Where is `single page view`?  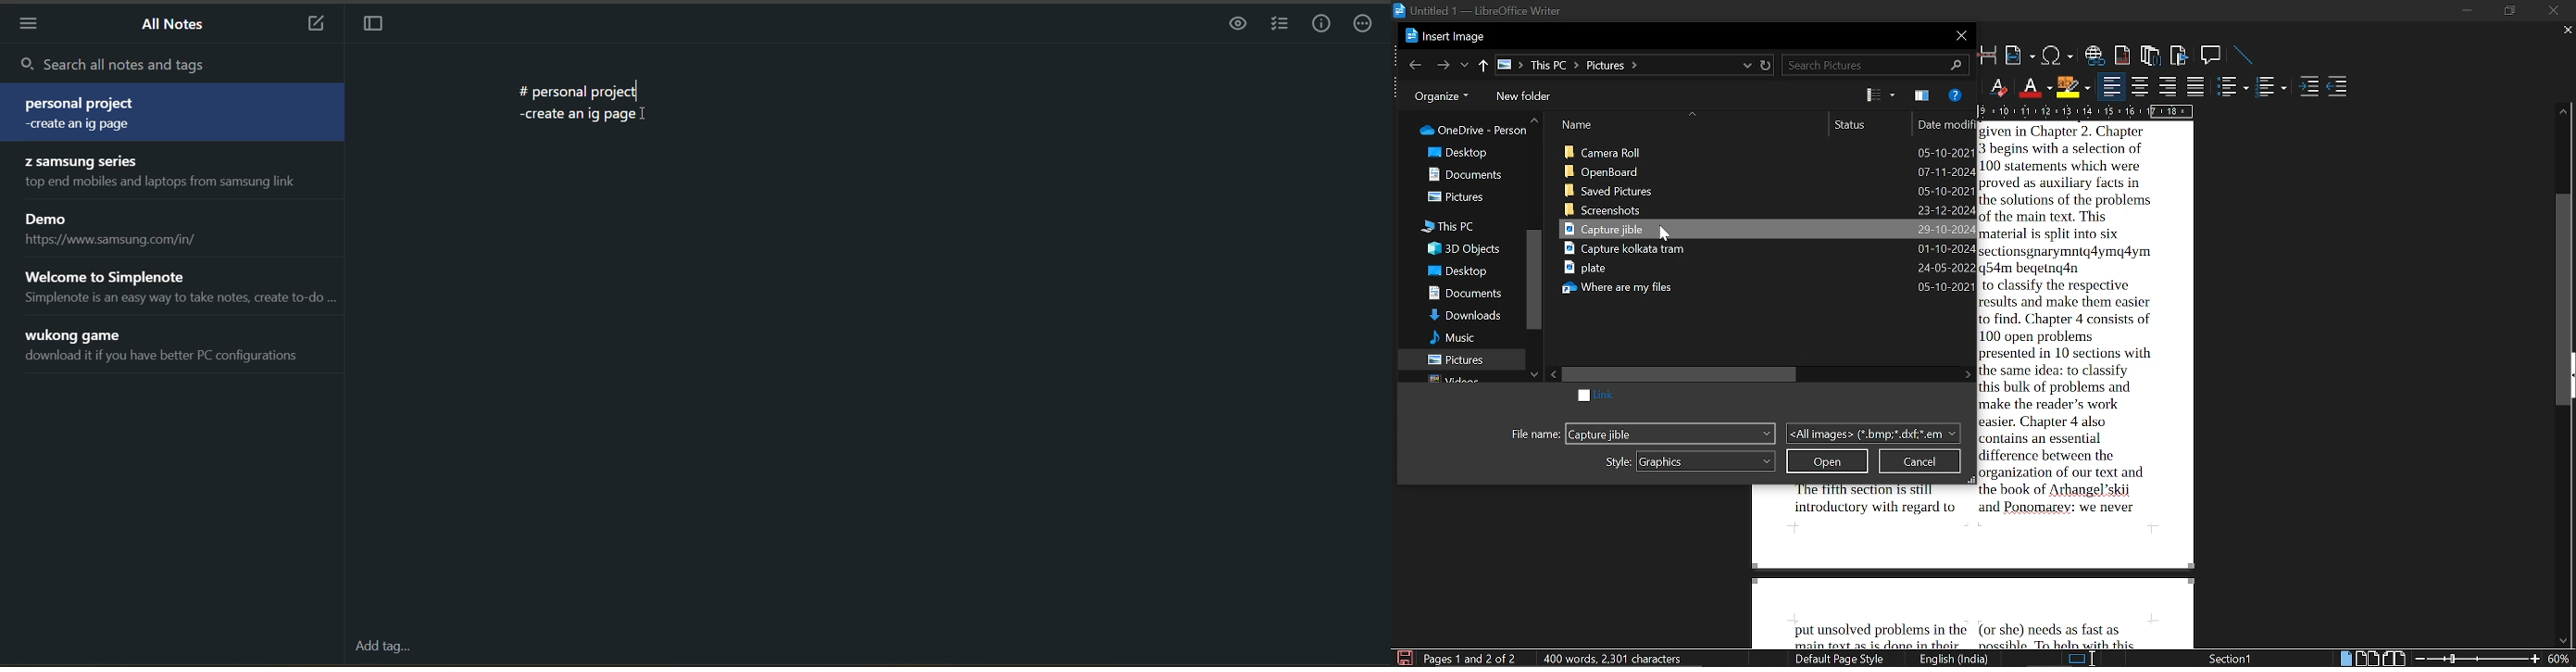
single page view is located at coordinates (2345, 659).